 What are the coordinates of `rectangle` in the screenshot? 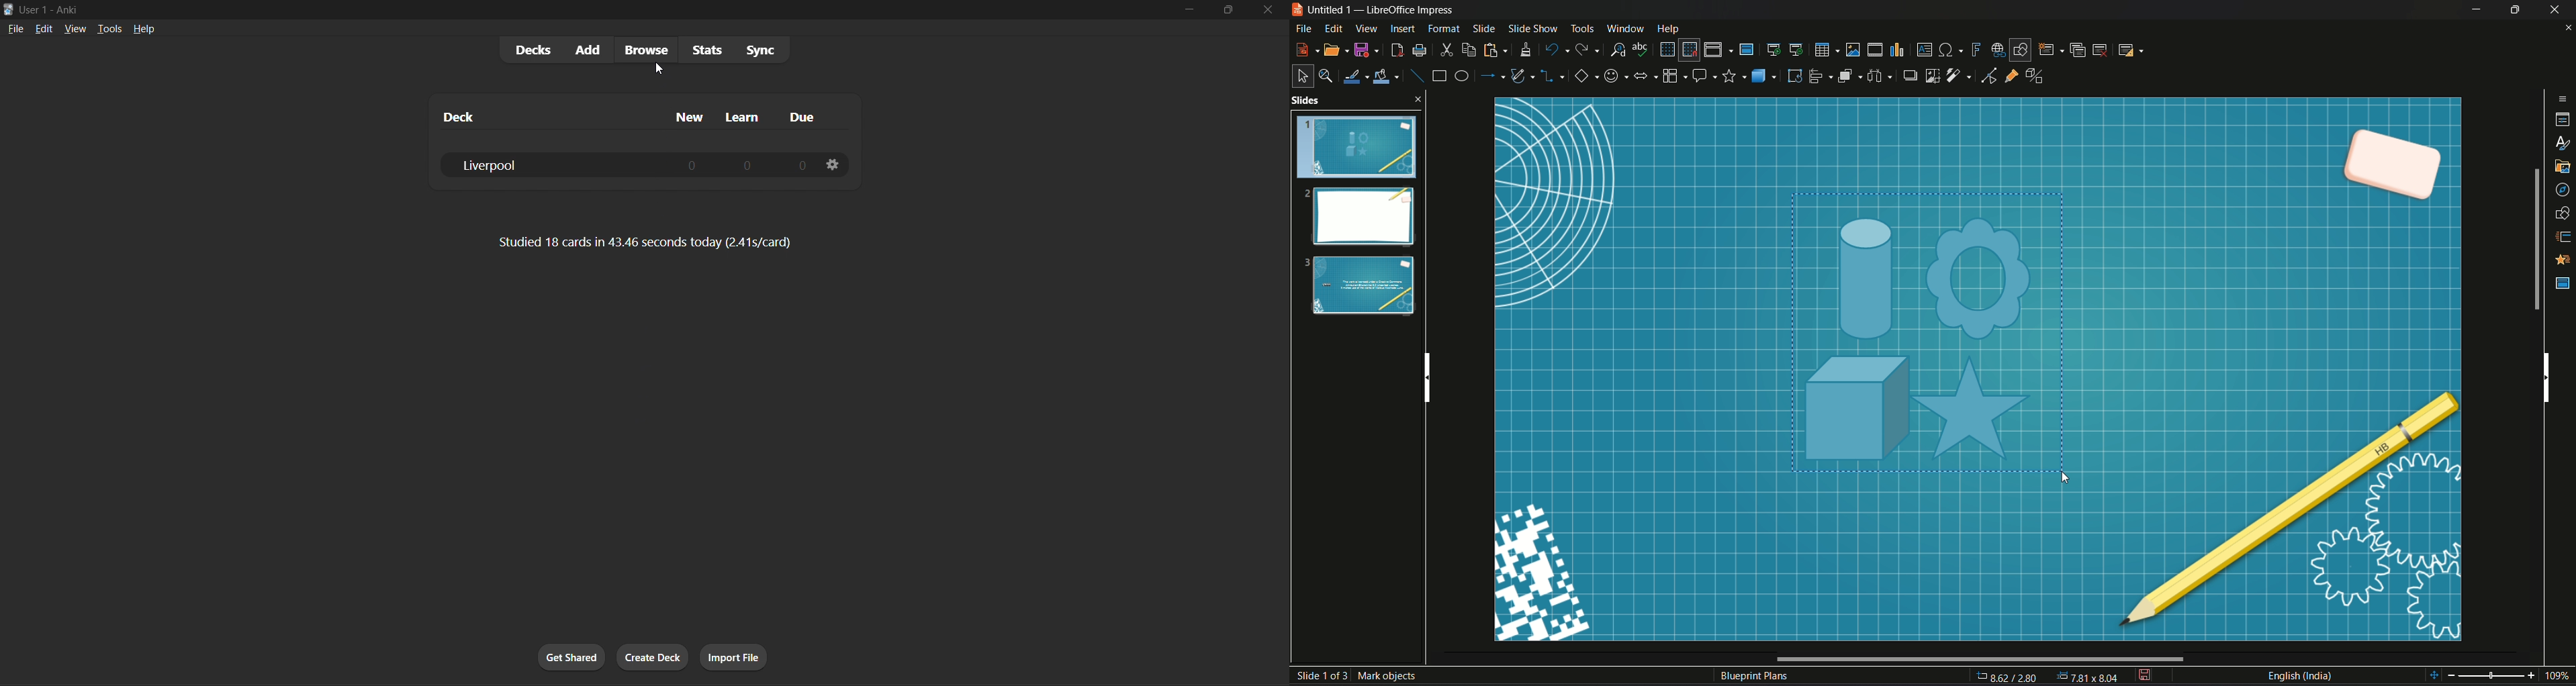 It's located at (1439, 75).